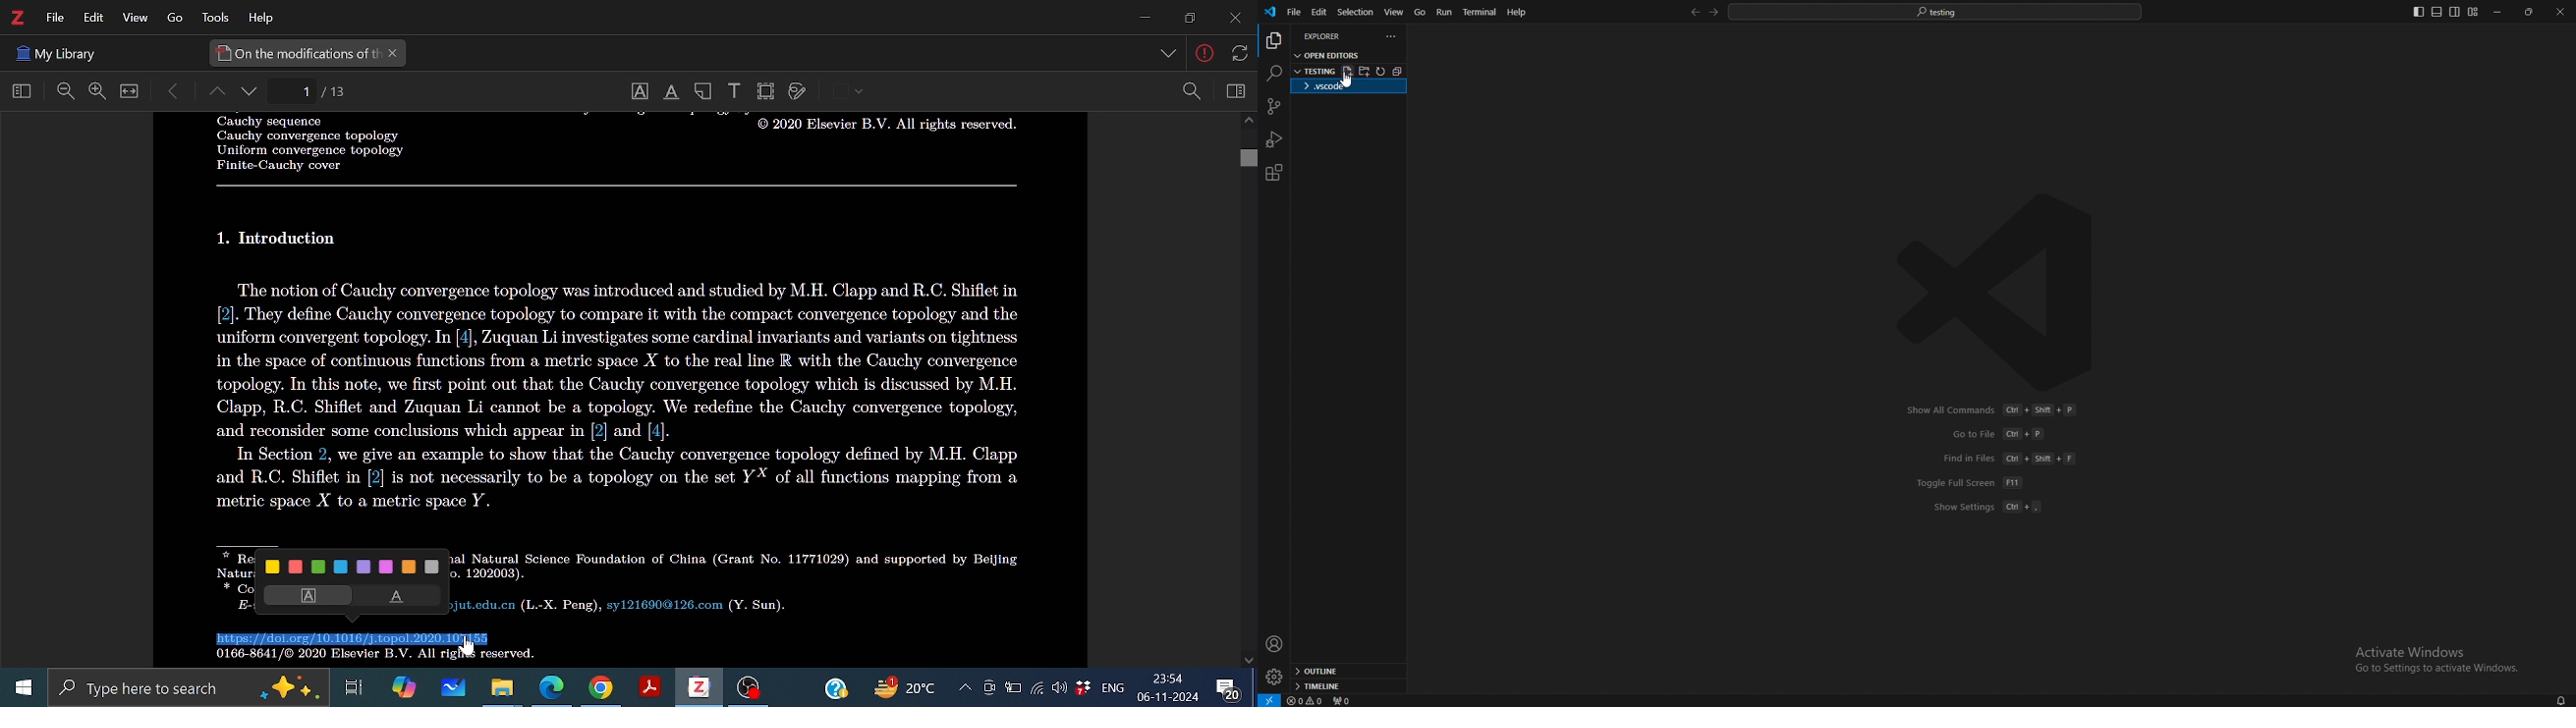  I want to click on Zoom out, so click(66, 92).